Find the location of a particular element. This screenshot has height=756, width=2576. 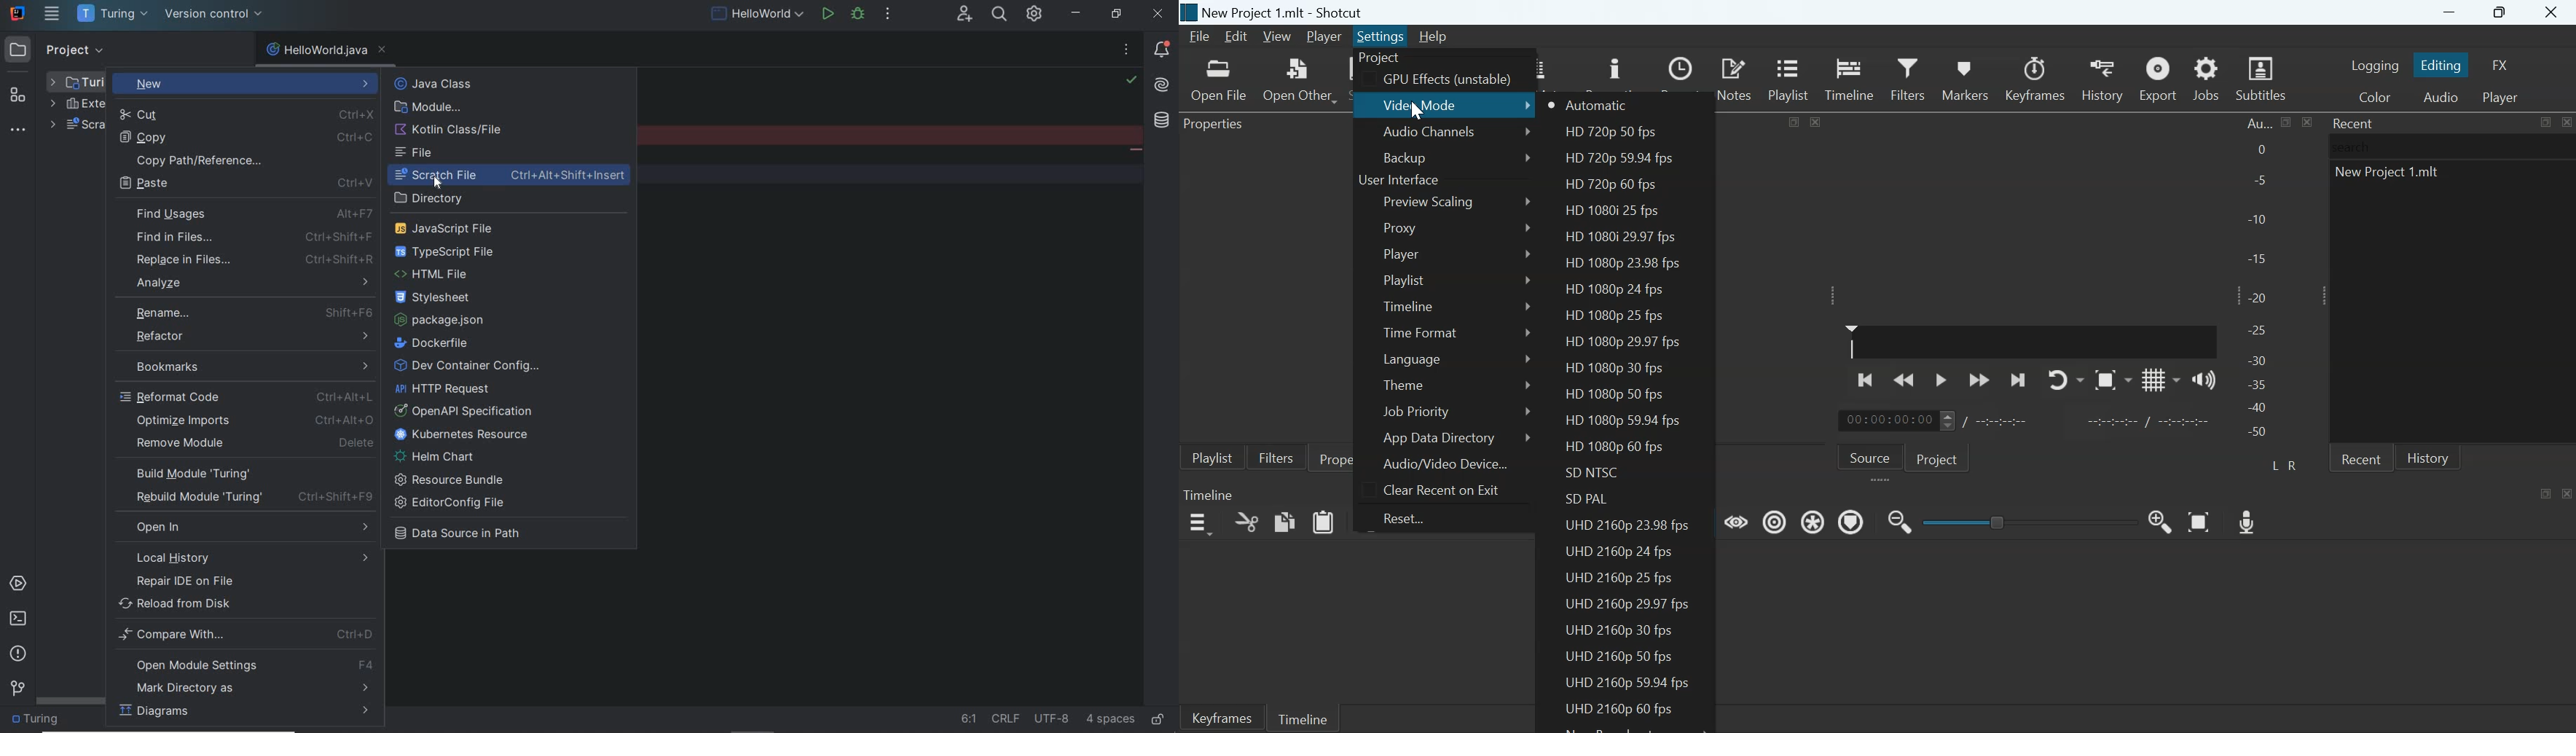

HD 1080i 25fps is located at coordinates (1617, 211).